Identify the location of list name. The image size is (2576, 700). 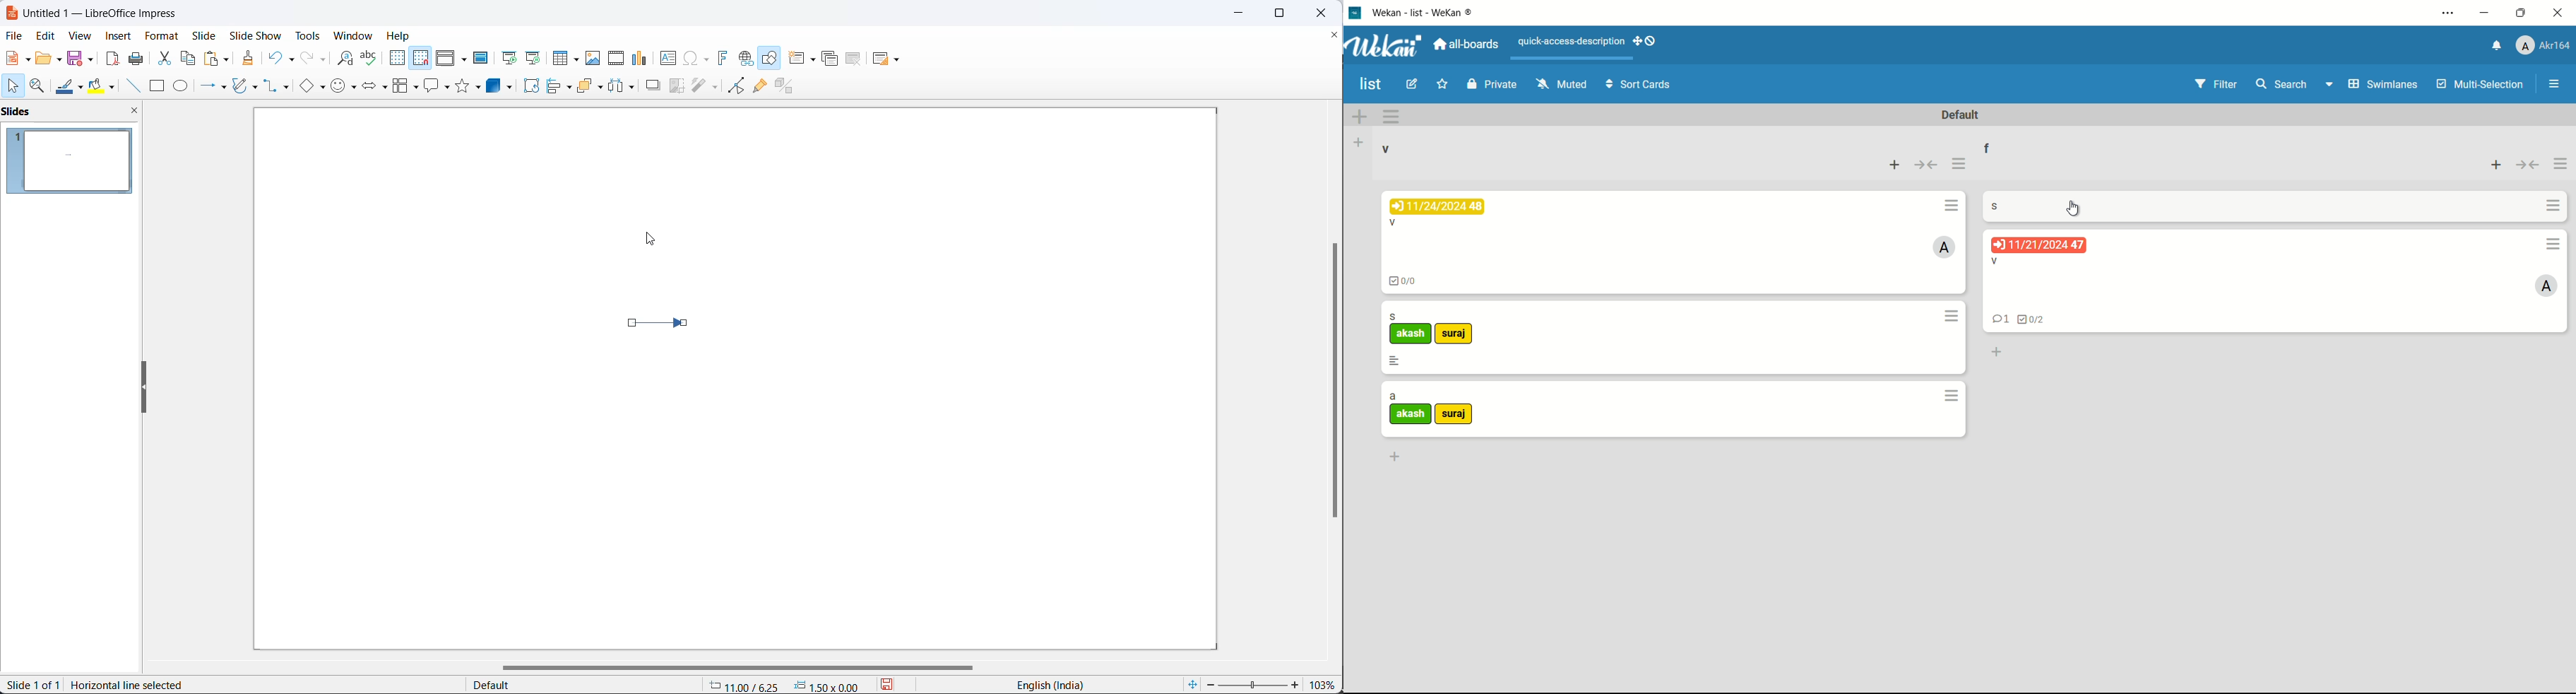
(1385, 149).